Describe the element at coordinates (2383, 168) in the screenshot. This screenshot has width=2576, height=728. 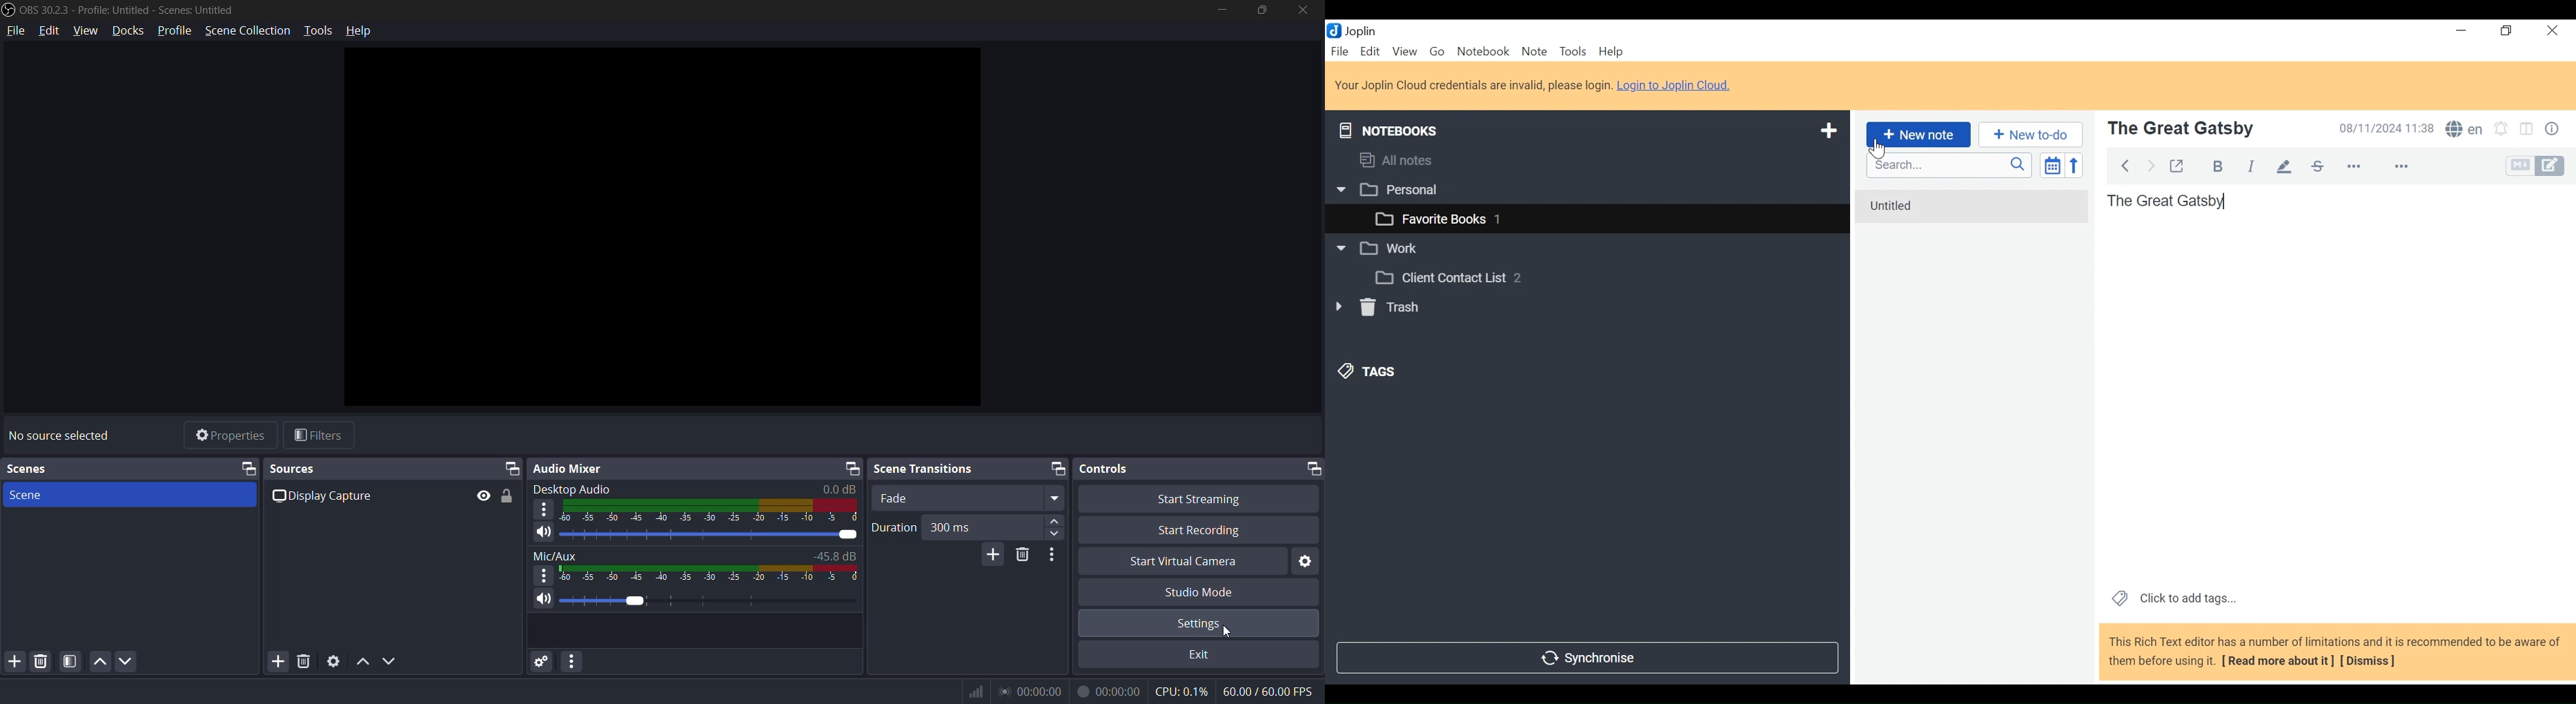
I see `more` at that location.